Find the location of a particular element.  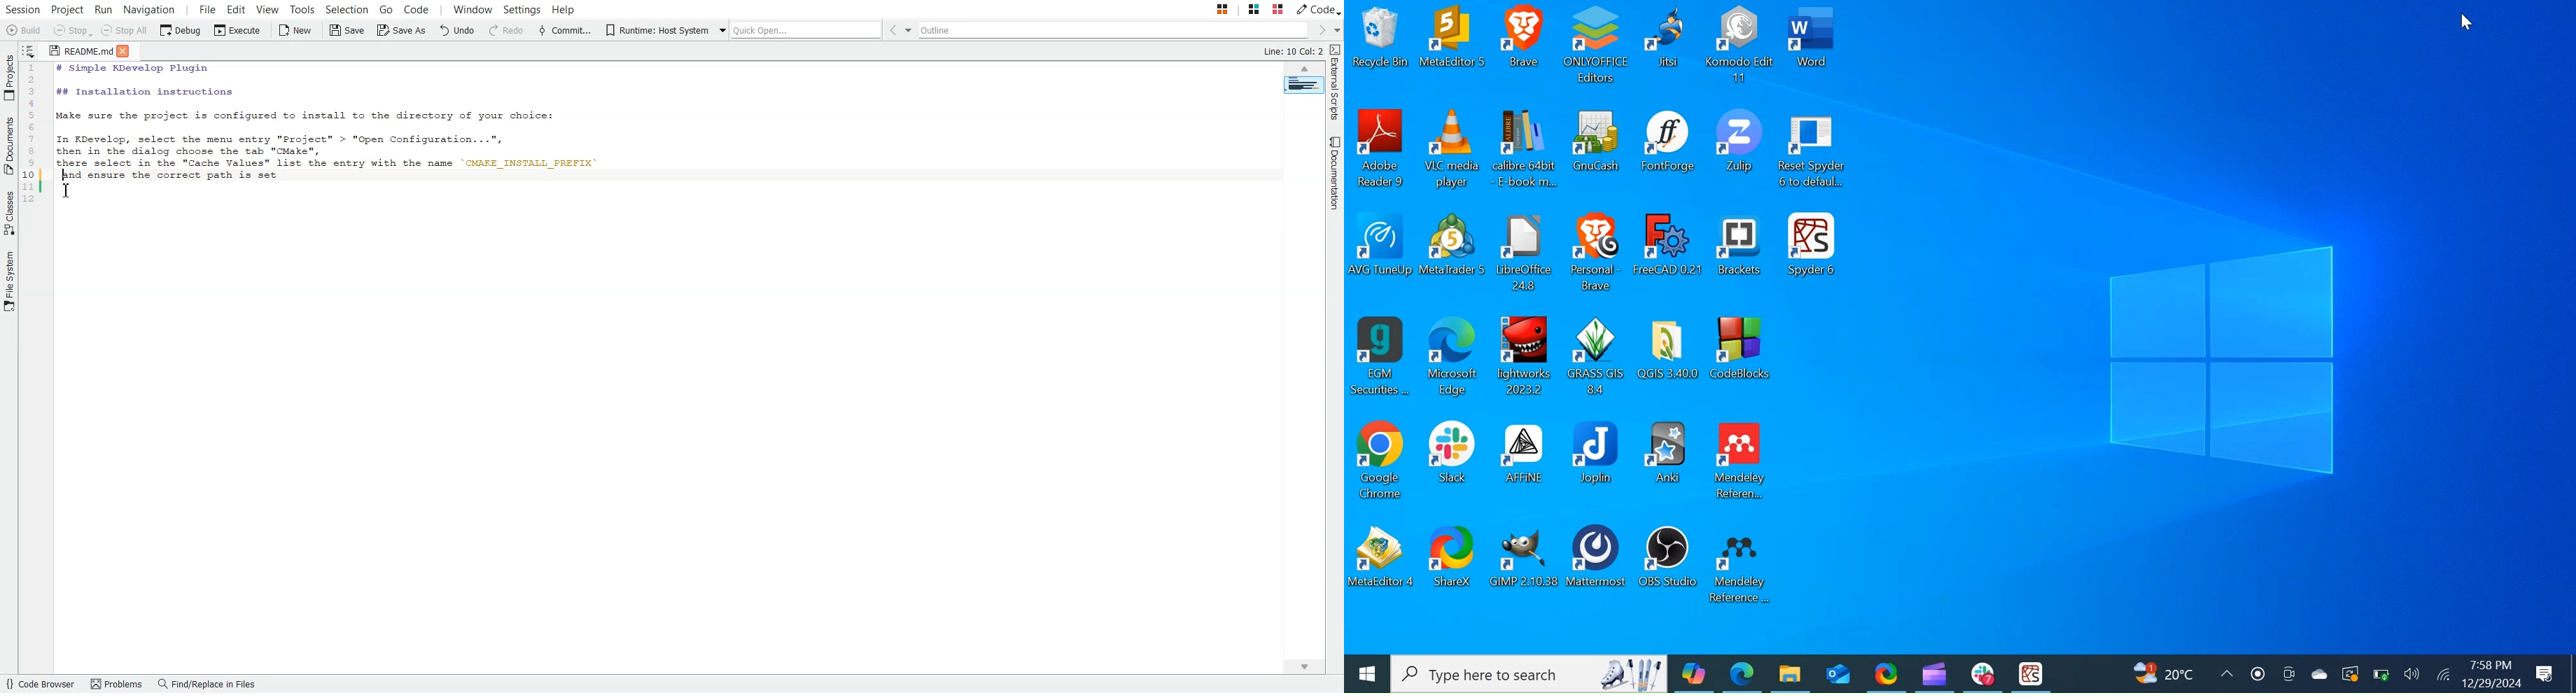

Settings is located at coordinates (523, 8).